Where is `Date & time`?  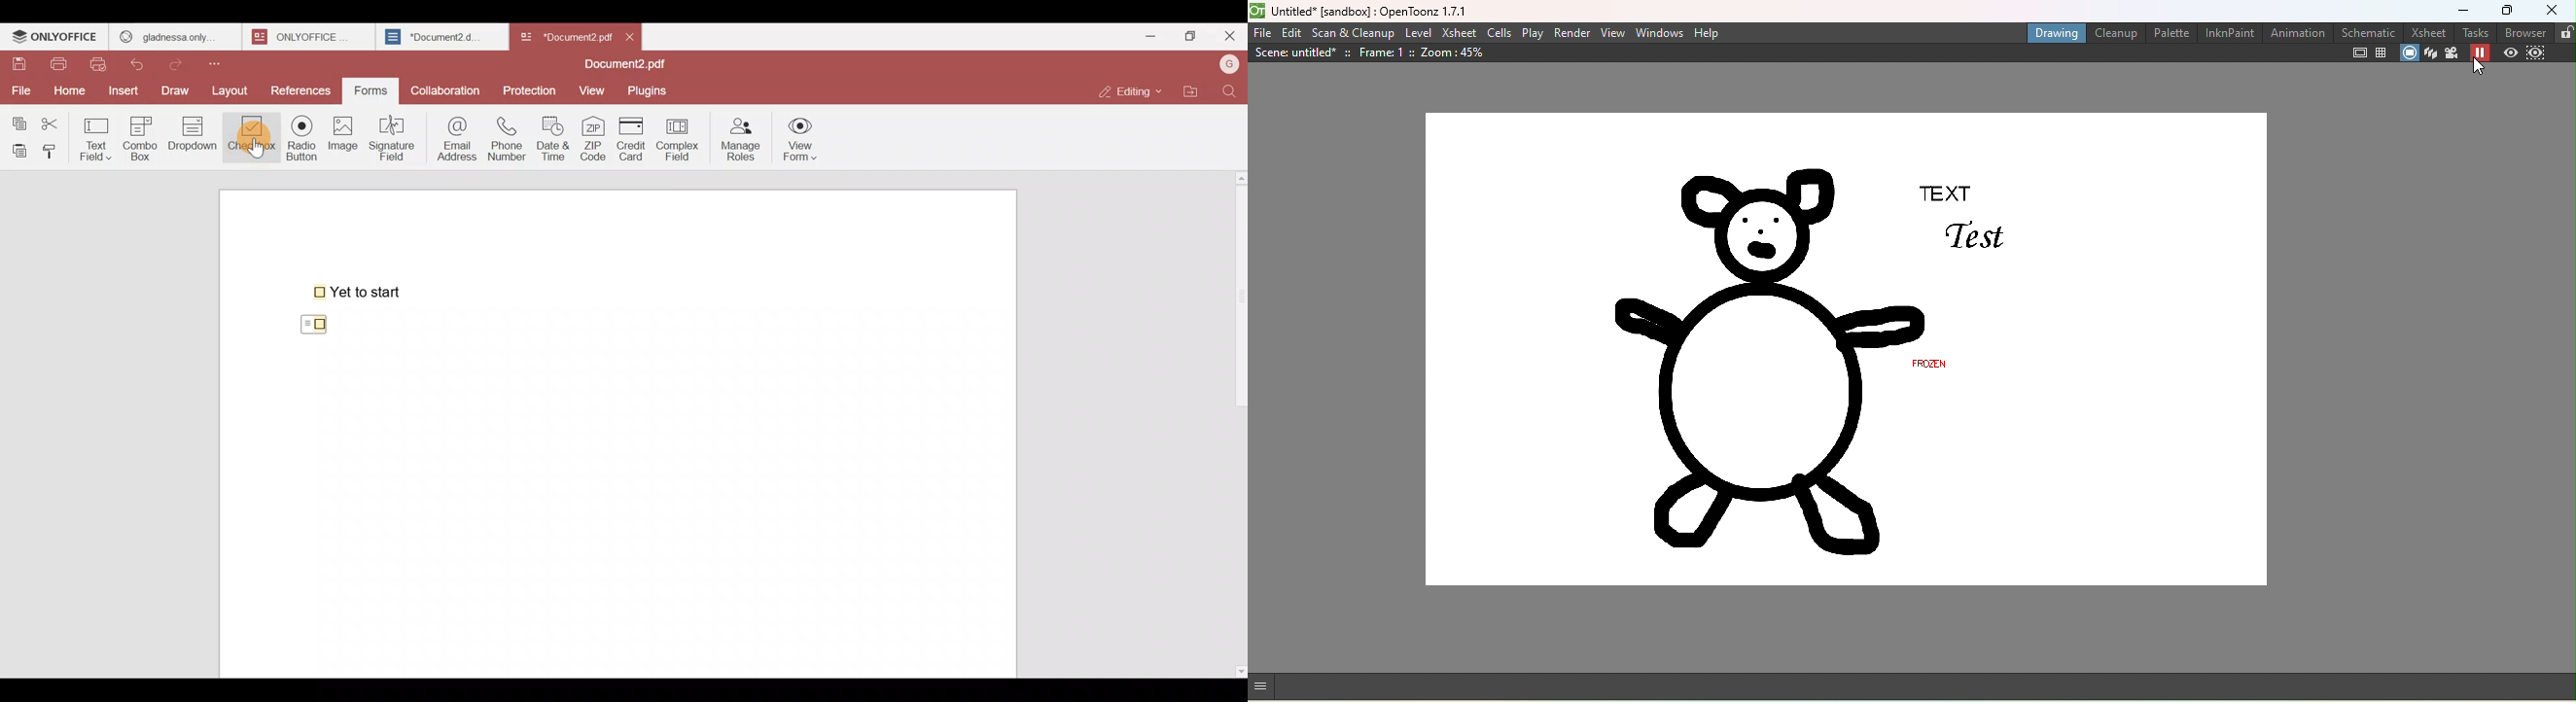 Date & time is located at coordinates (556, 138).